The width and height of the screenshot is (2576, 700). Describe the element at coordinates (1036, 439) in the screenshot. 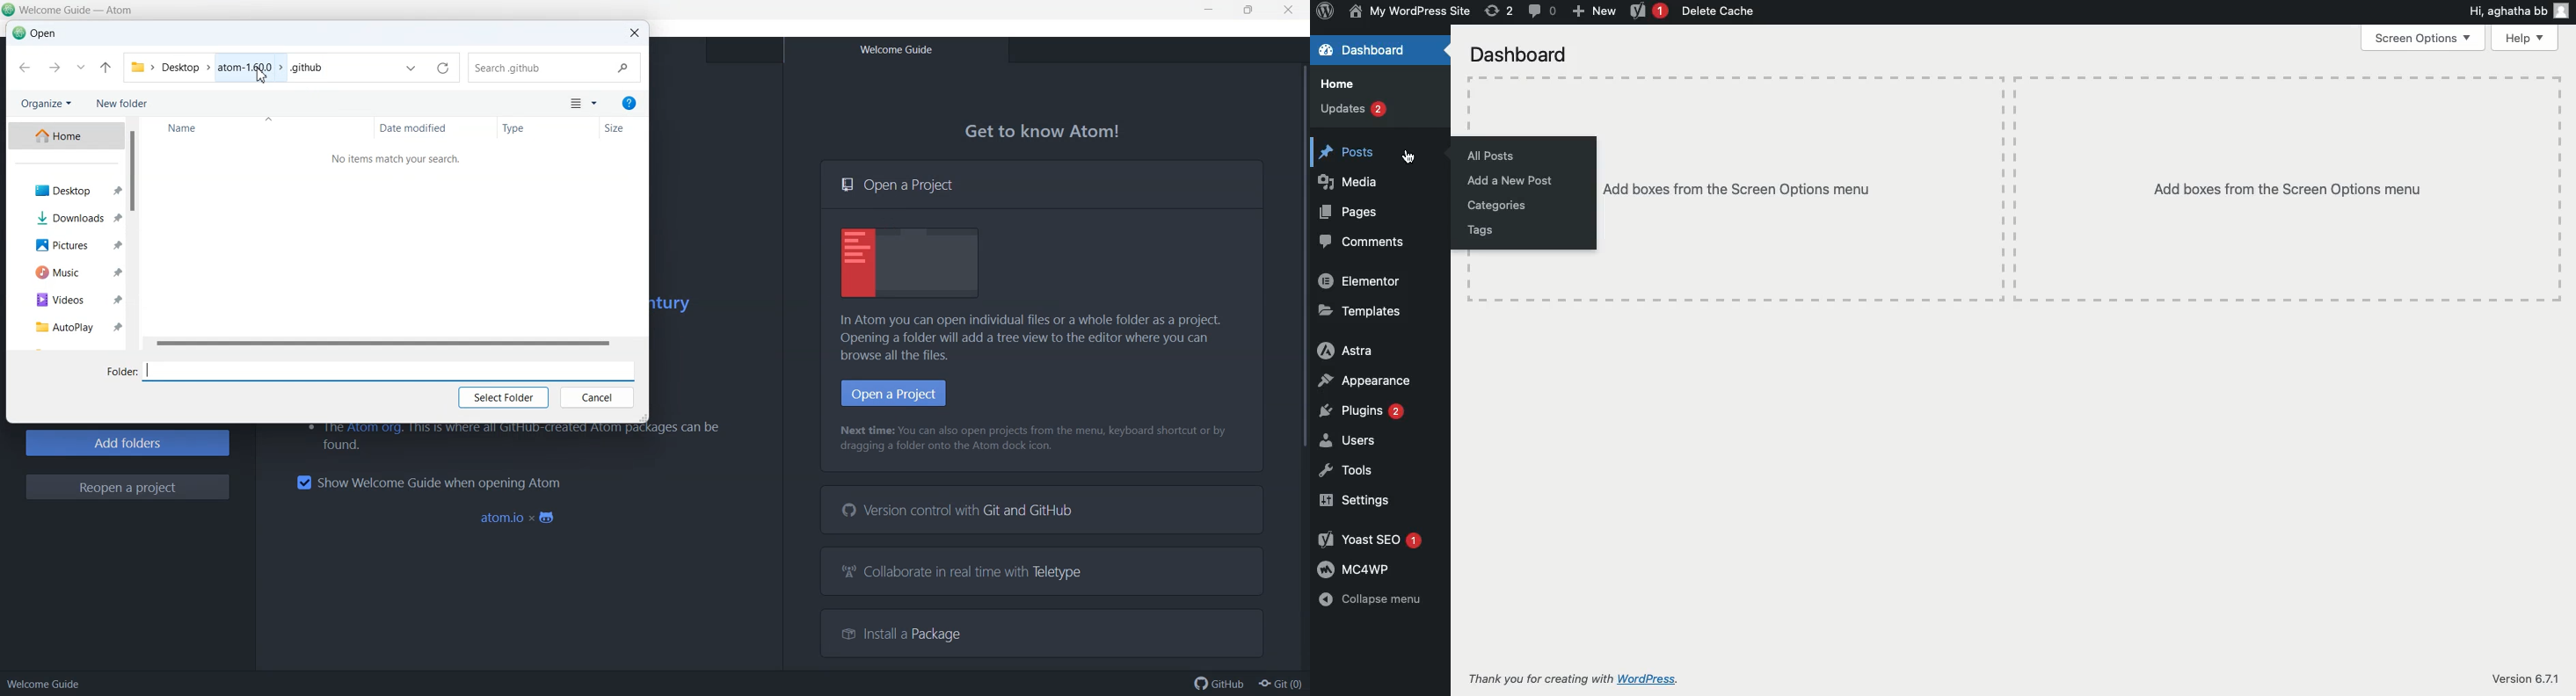

I see `Next time: You can also open projects from the menu, keyboard shortcut or by
dragging a folder onto the Atom dock icon.` at that location.